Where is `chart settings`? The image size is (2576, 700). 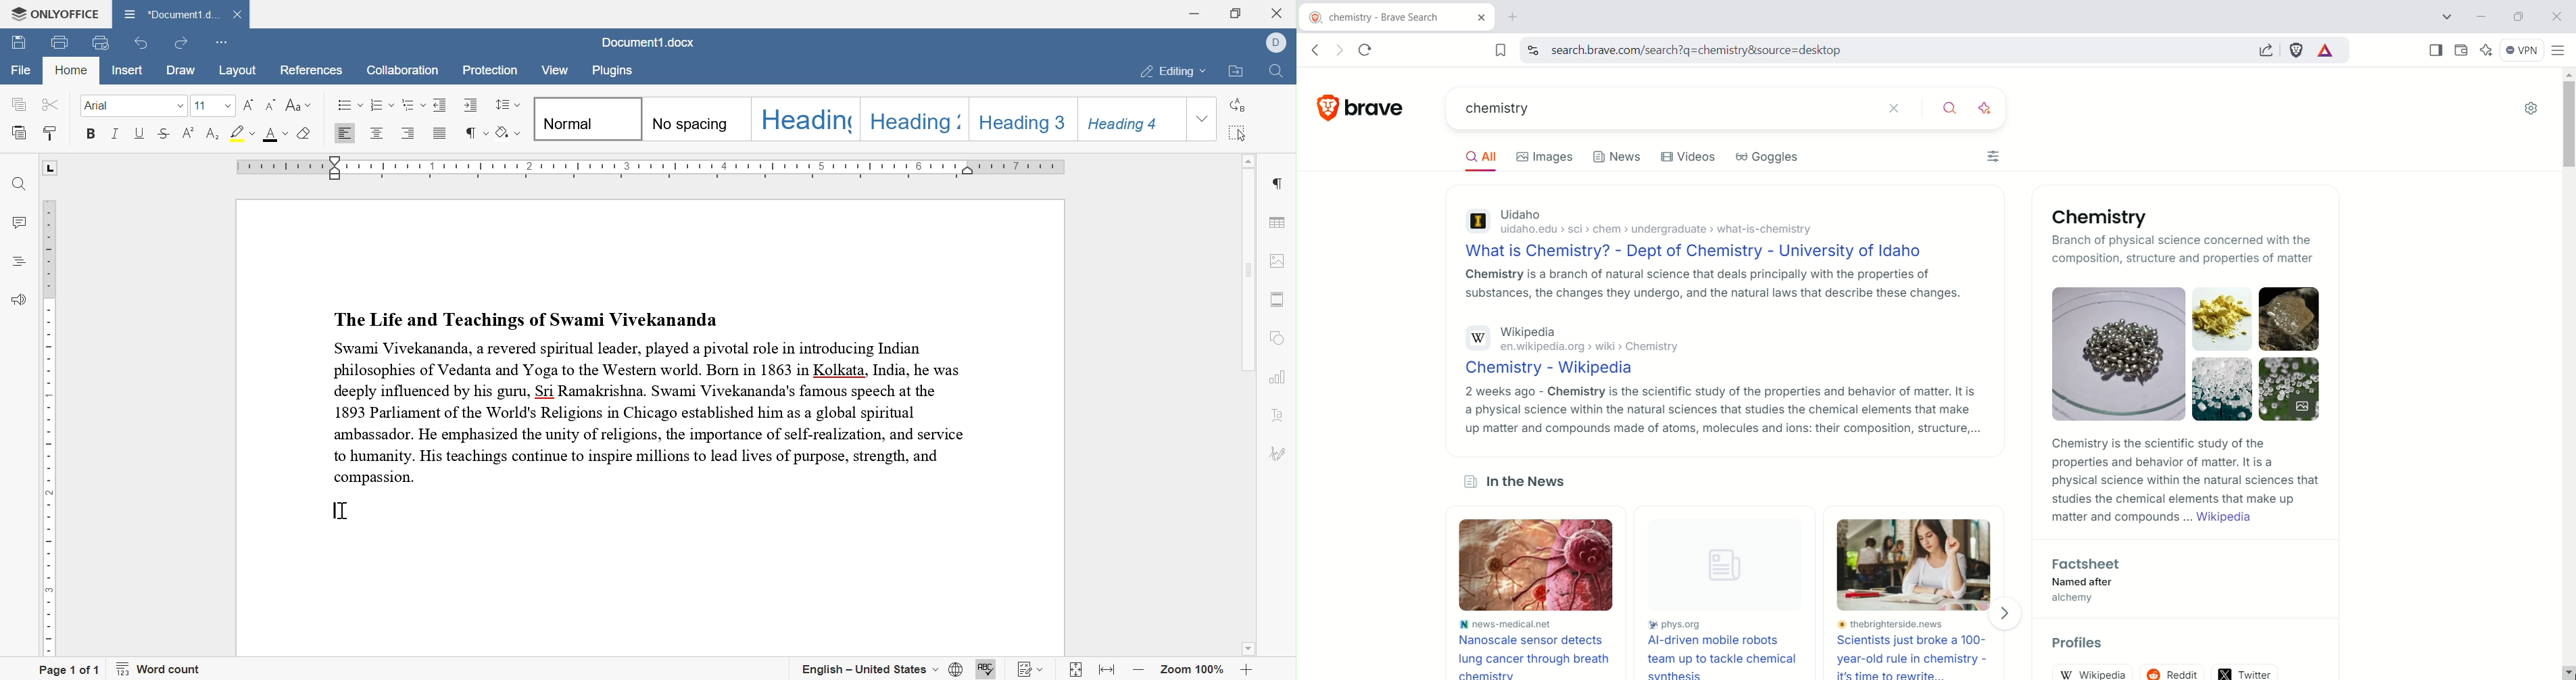
chart settings is located at coordinates (1278, 377).